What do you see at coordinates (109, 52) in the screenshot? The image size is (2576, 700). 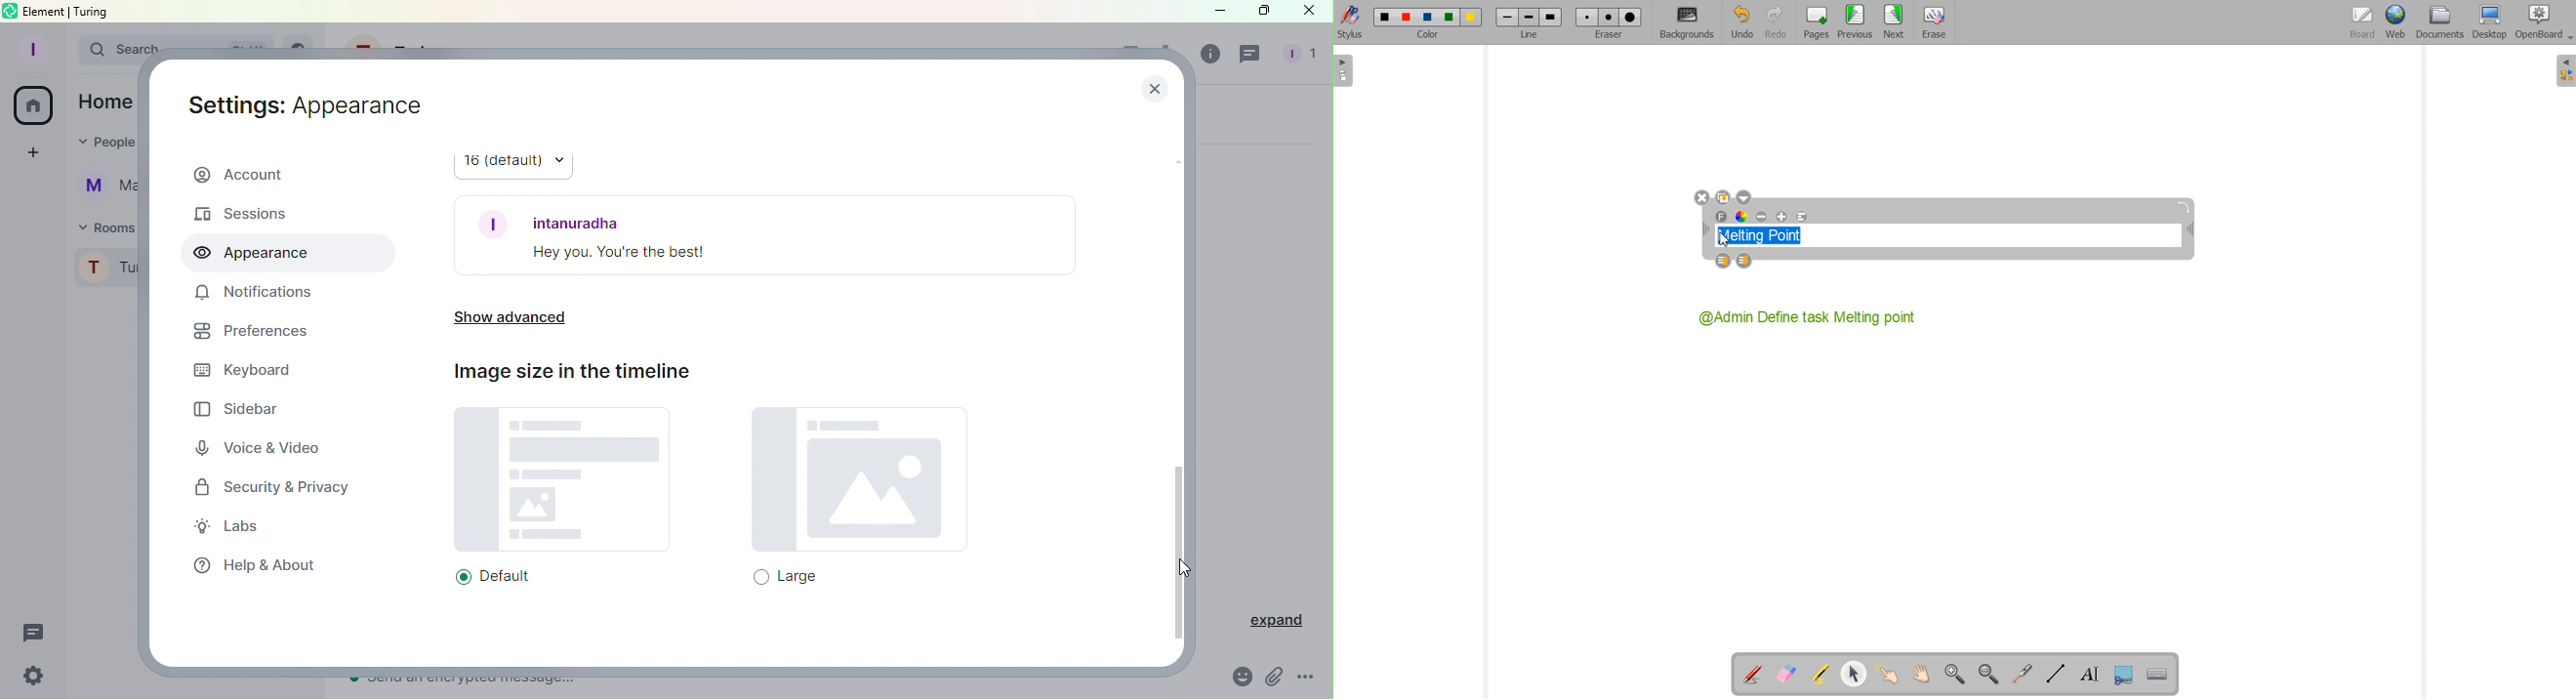 I see `Search` at bounding box center [109, 52].